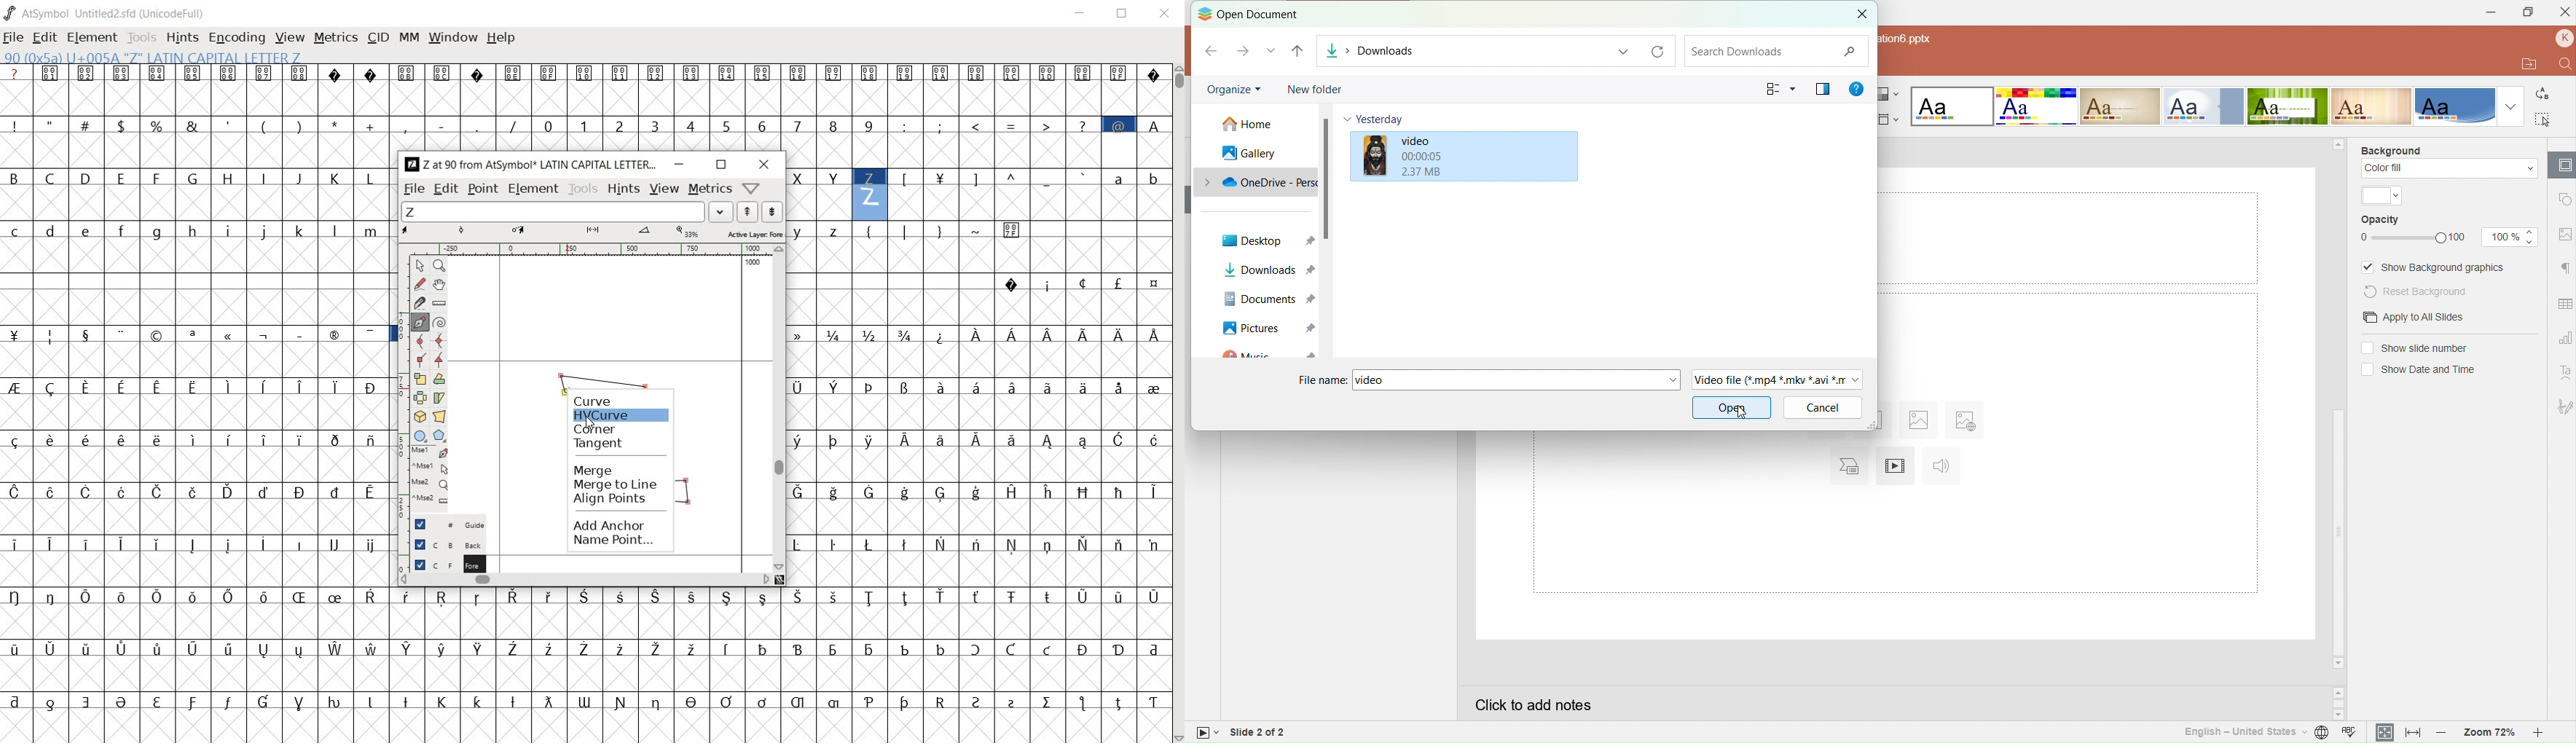 The width and height of the screenshot is (2576, 756). What do you see at coordinates (778, 408) in the screenshot?
I see `scrollbar` at bounding box center [778, 408].